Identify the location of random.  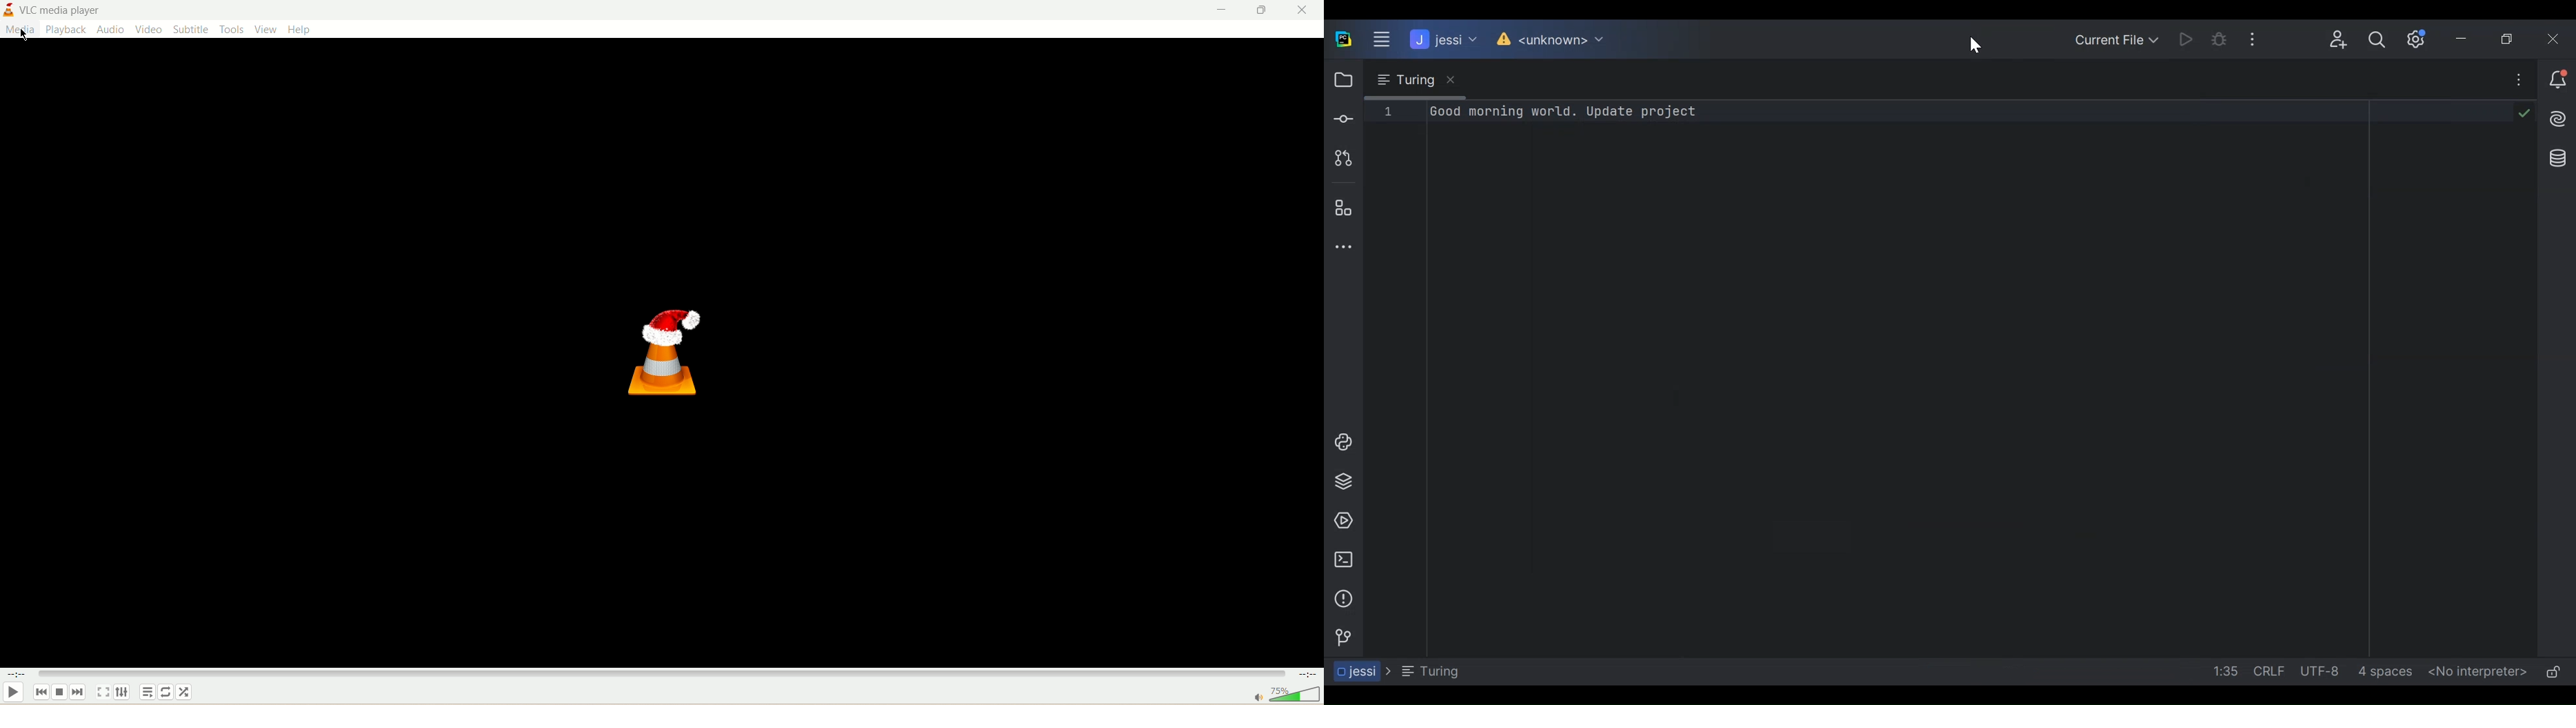
(184, 693).